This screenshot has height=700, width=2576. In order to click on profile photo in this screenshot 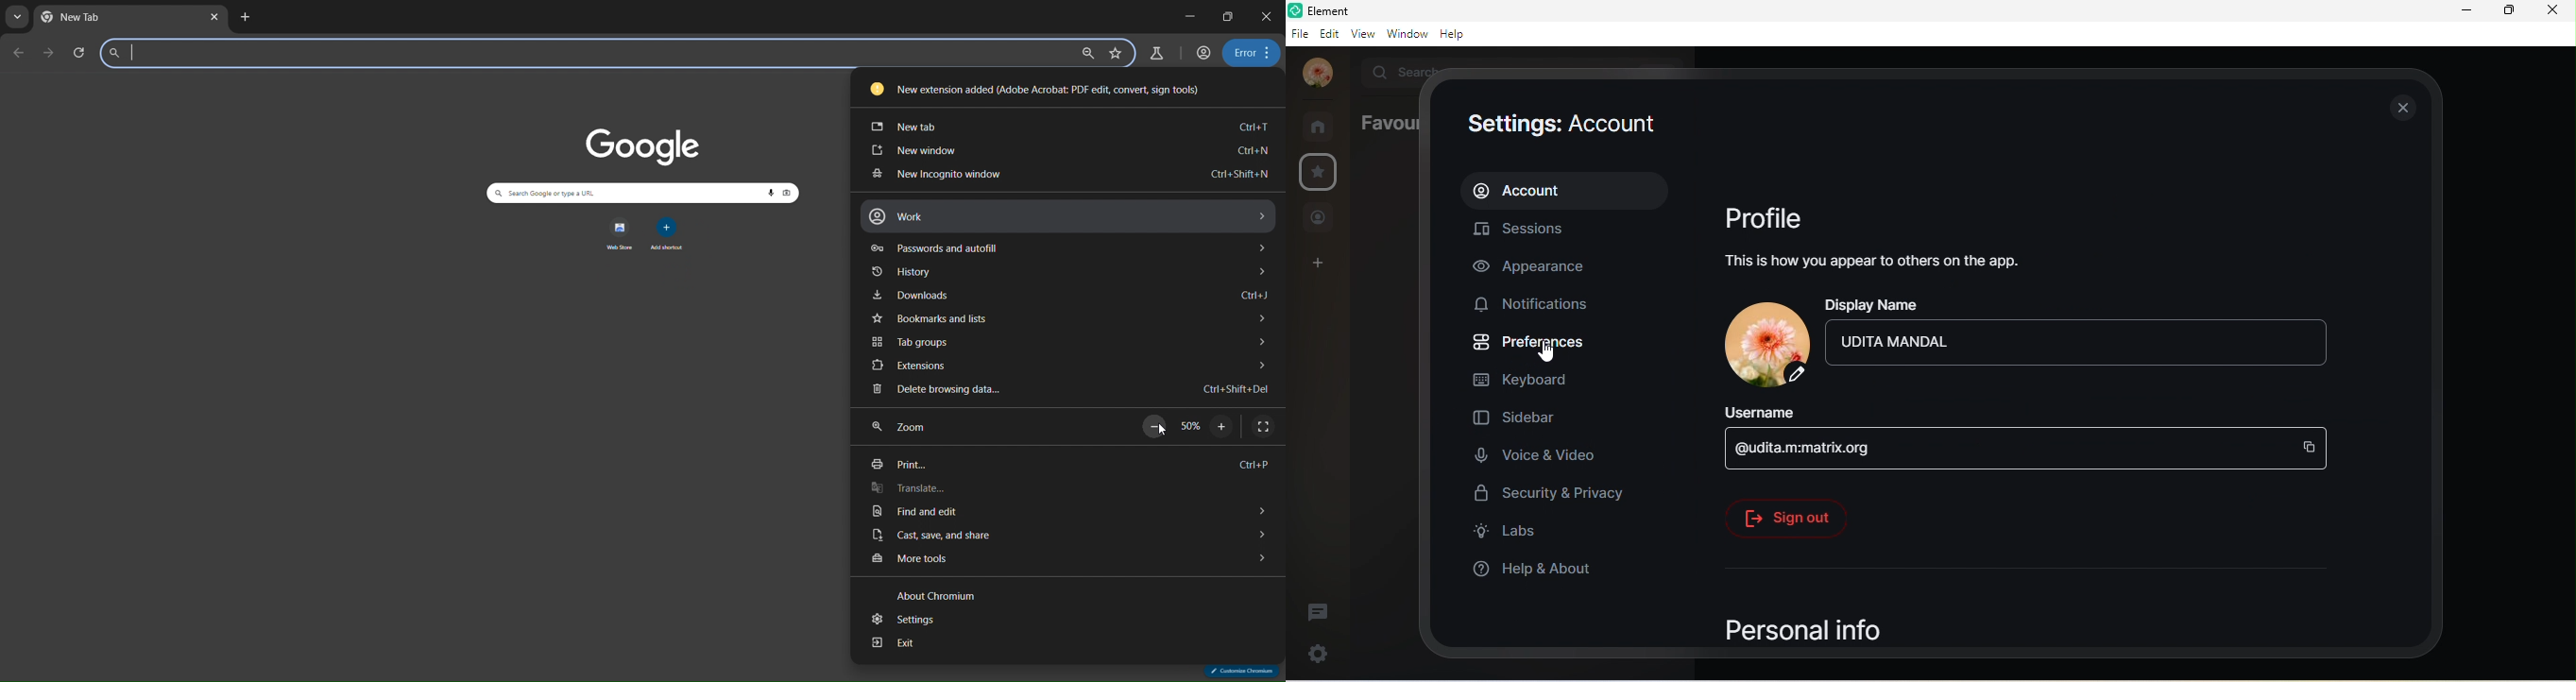, I will do `click(1314, 74)`.